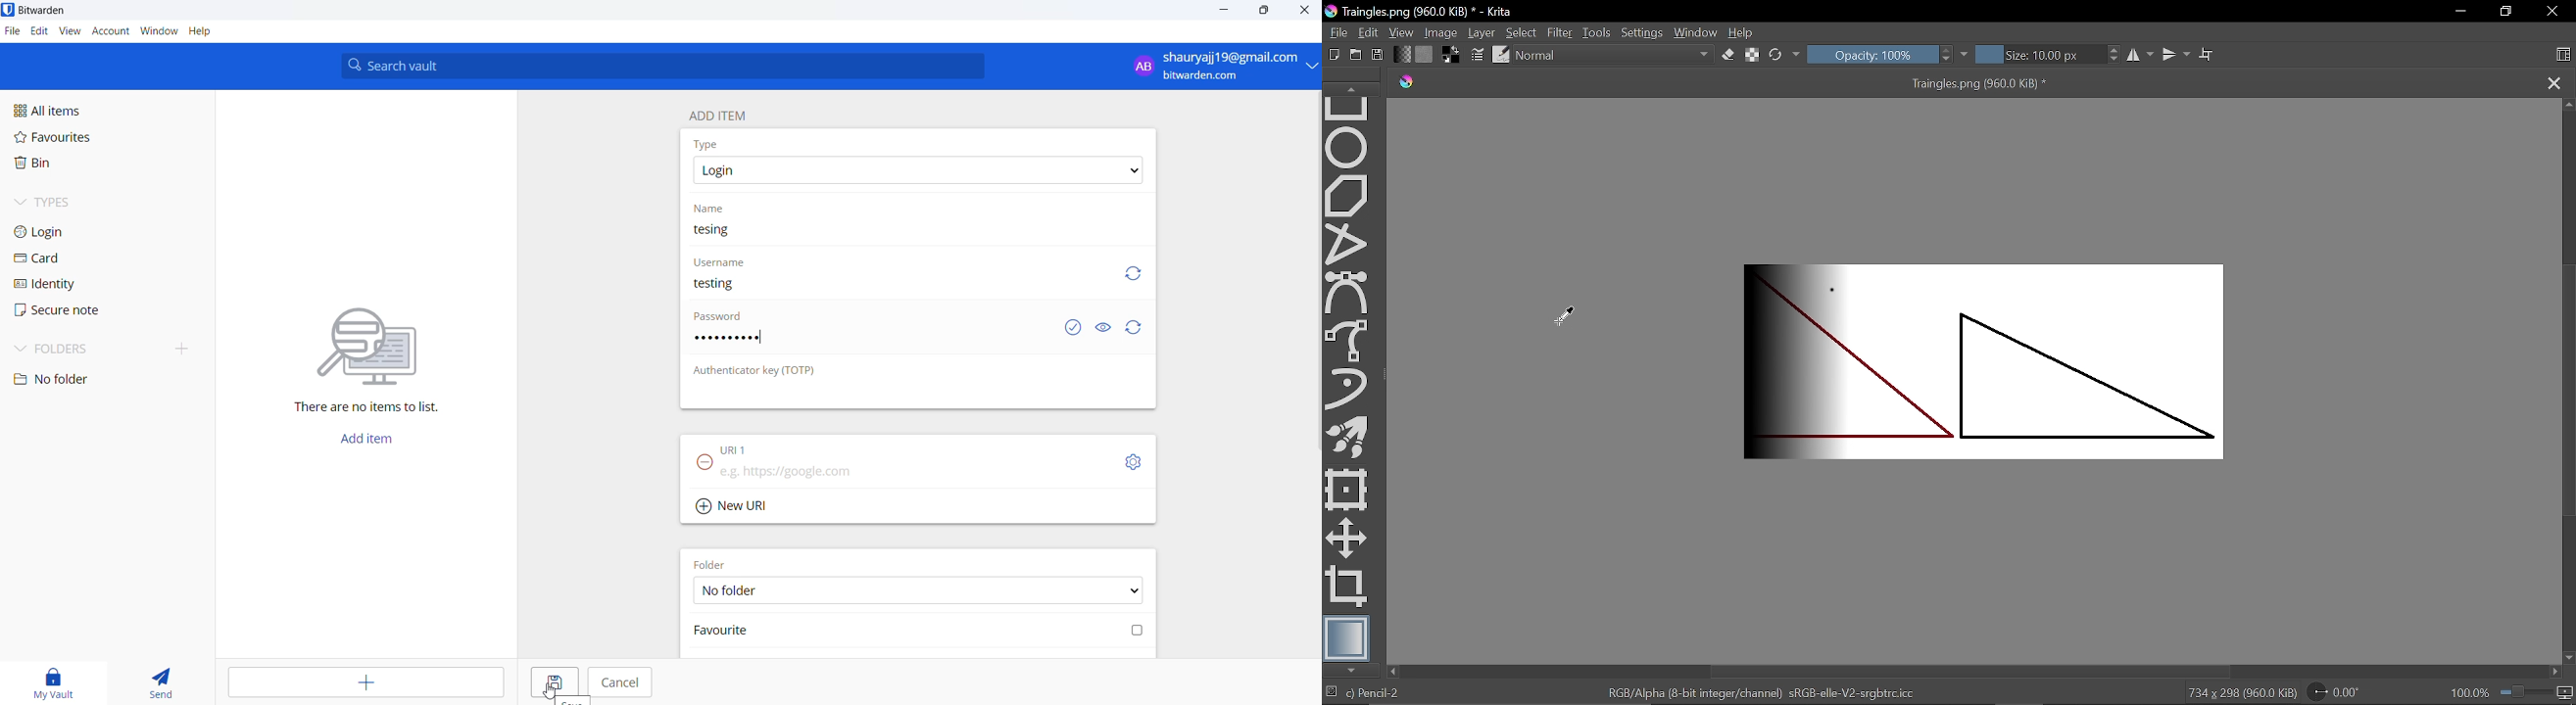 The width and height of the screenshot is (2576, 728). What do you see at coordinates (1425, 53) in the screenshot?
I see `Fill pattern` at bounding box center [1425, 53].